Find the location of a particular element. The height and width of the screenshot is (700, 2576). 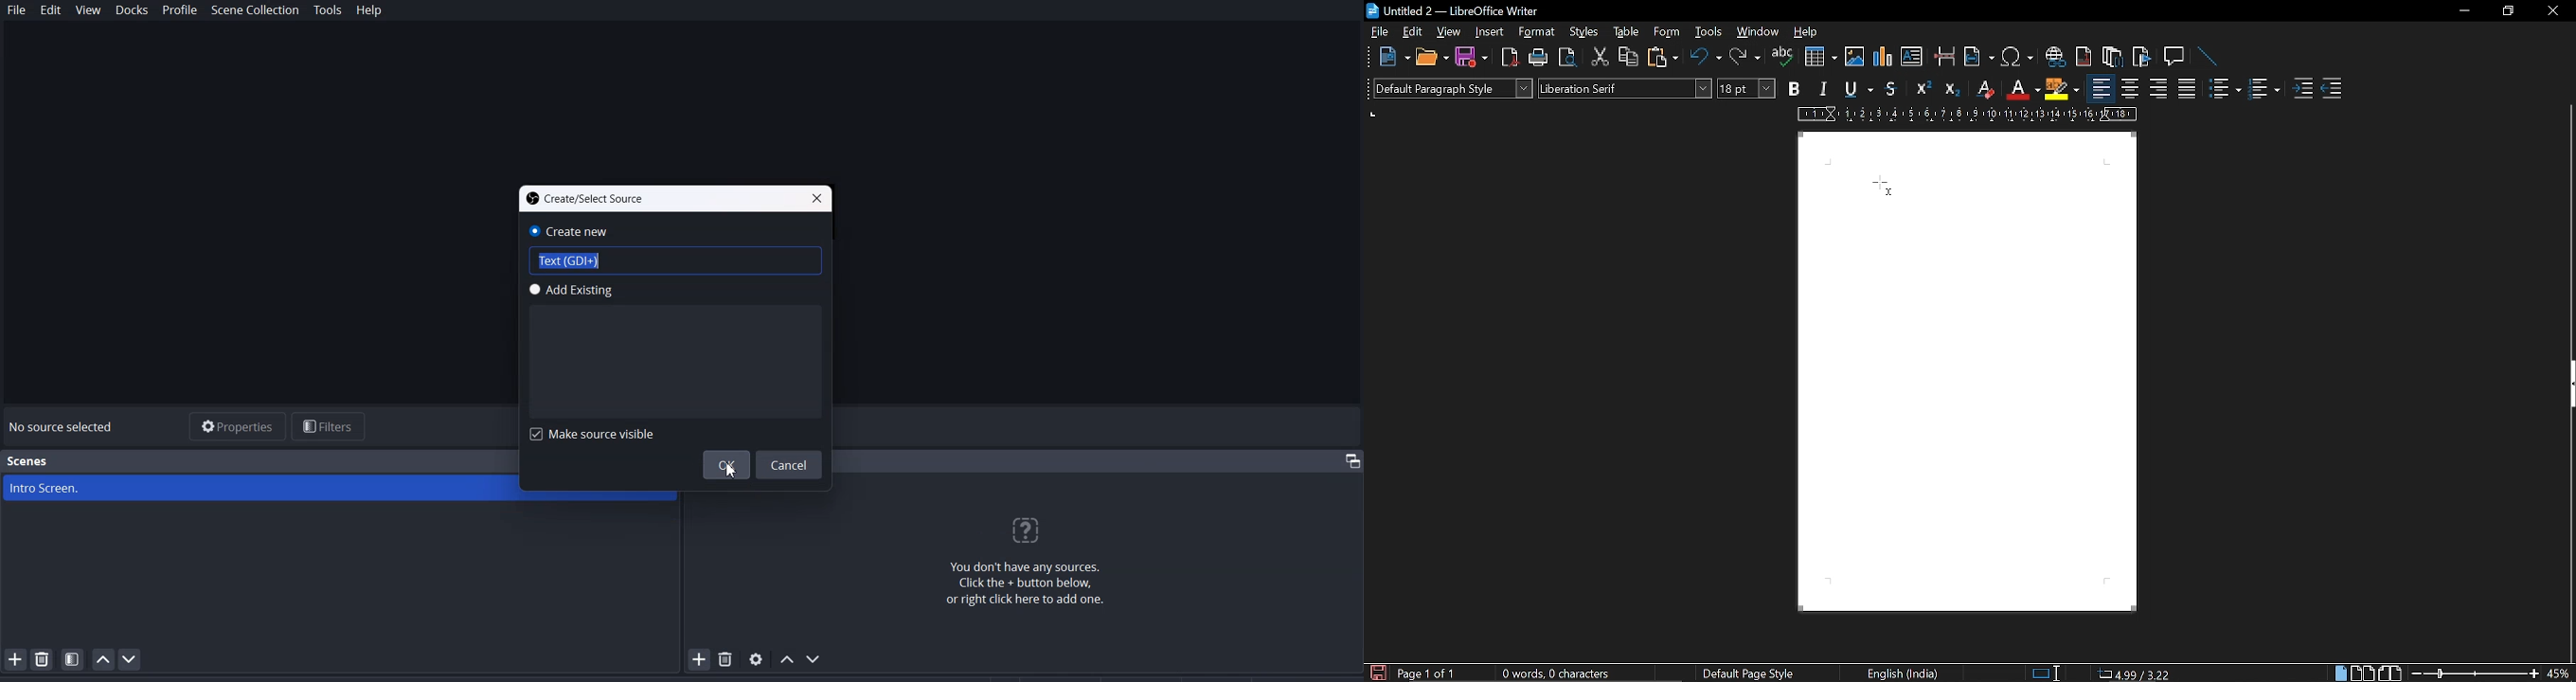

sidebar view is located at coordinates (2568, 386).